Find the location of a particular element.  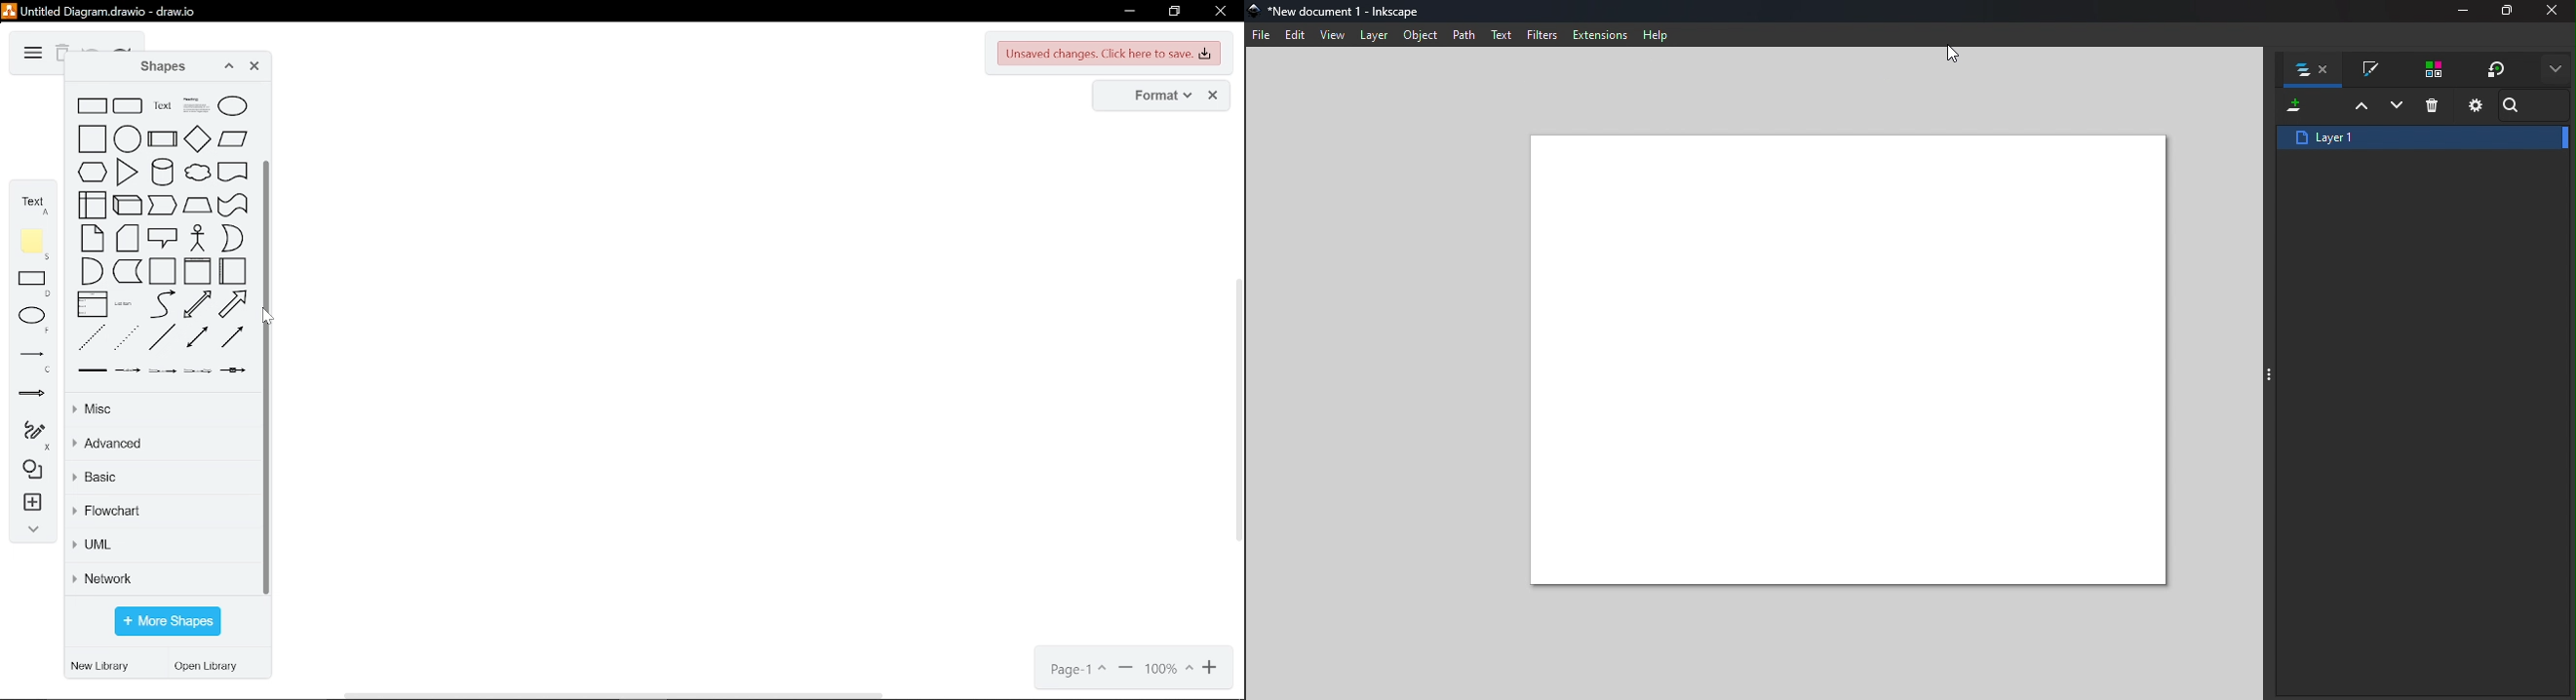

note is located at coordinates (91, 238).